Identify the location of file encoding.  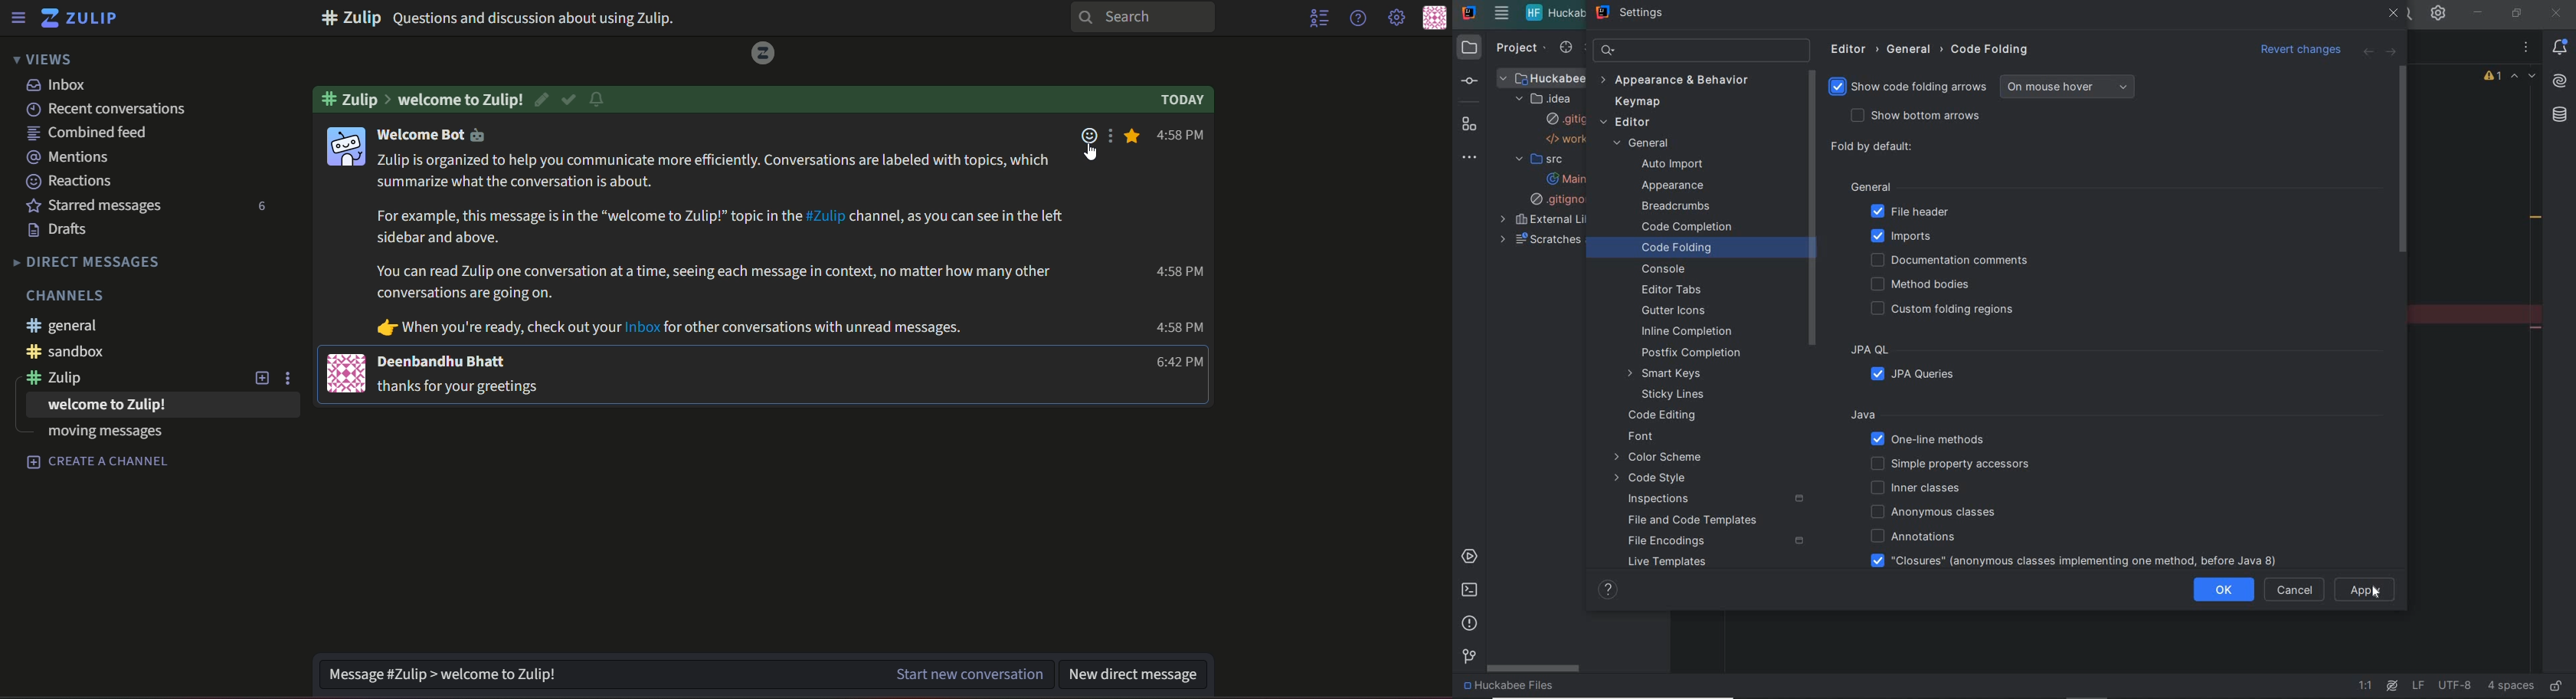
(2455, 685).